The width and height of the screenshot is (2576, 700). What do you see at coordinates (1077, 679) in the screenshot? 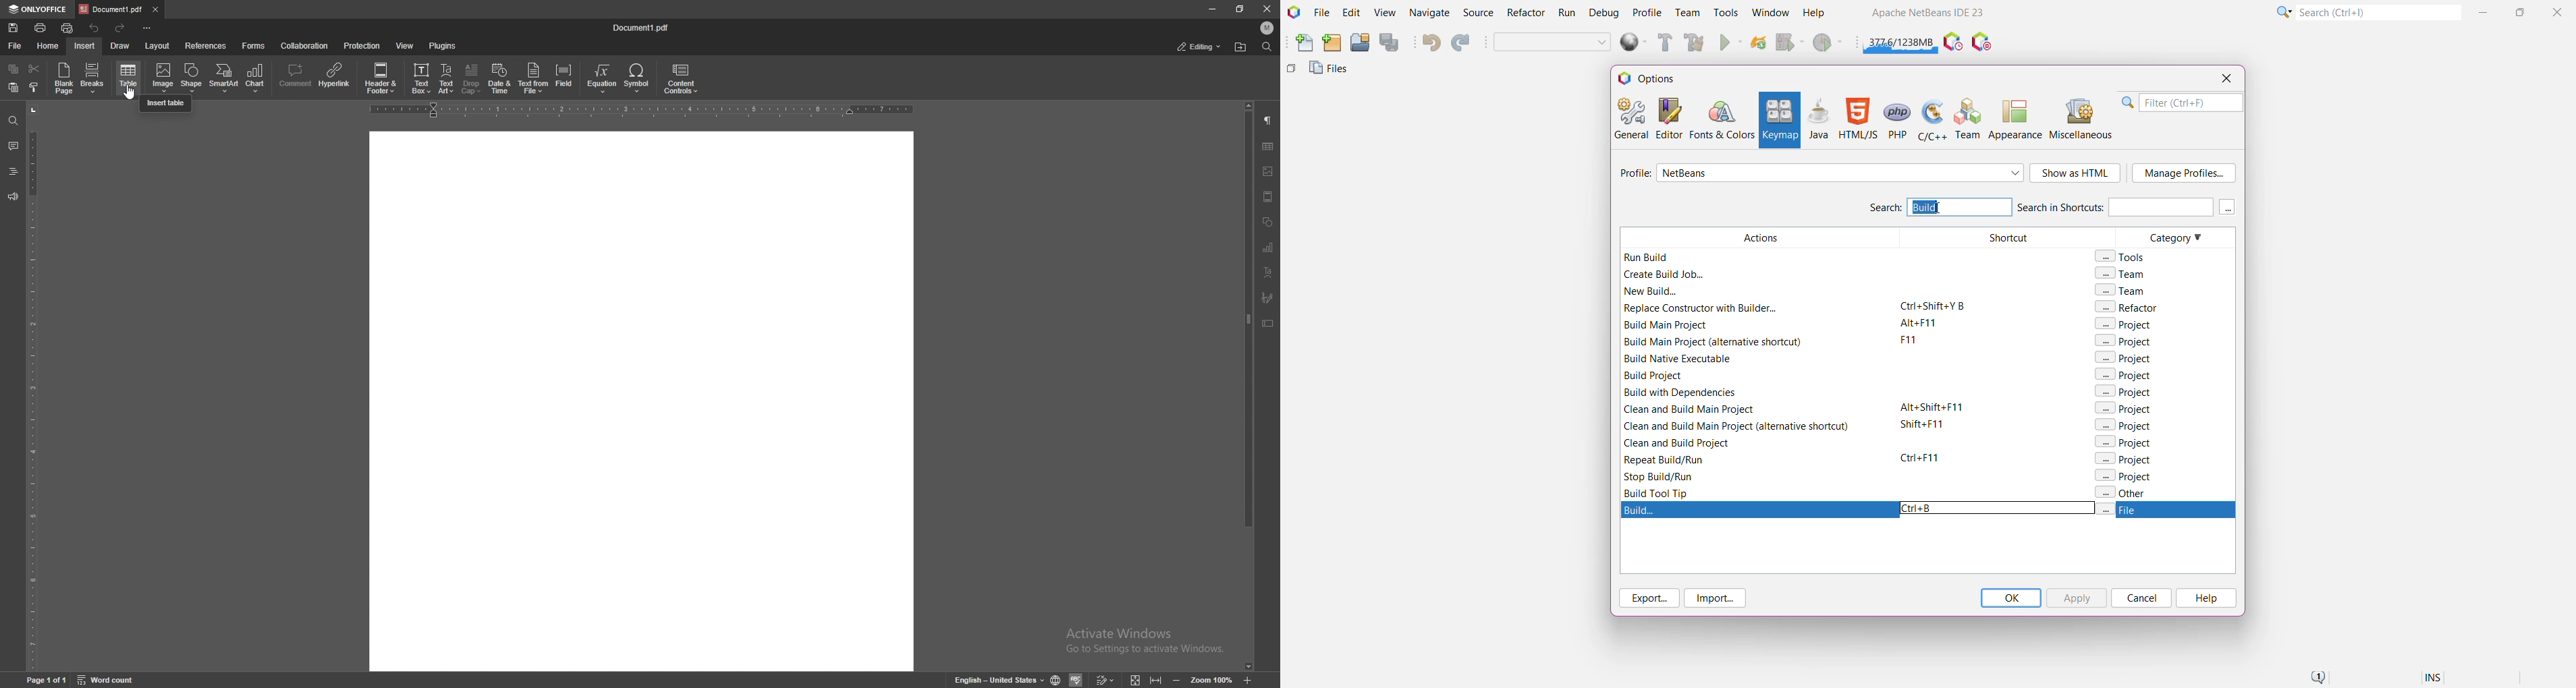
I see `spell check` at bounding box center [1077, 679].